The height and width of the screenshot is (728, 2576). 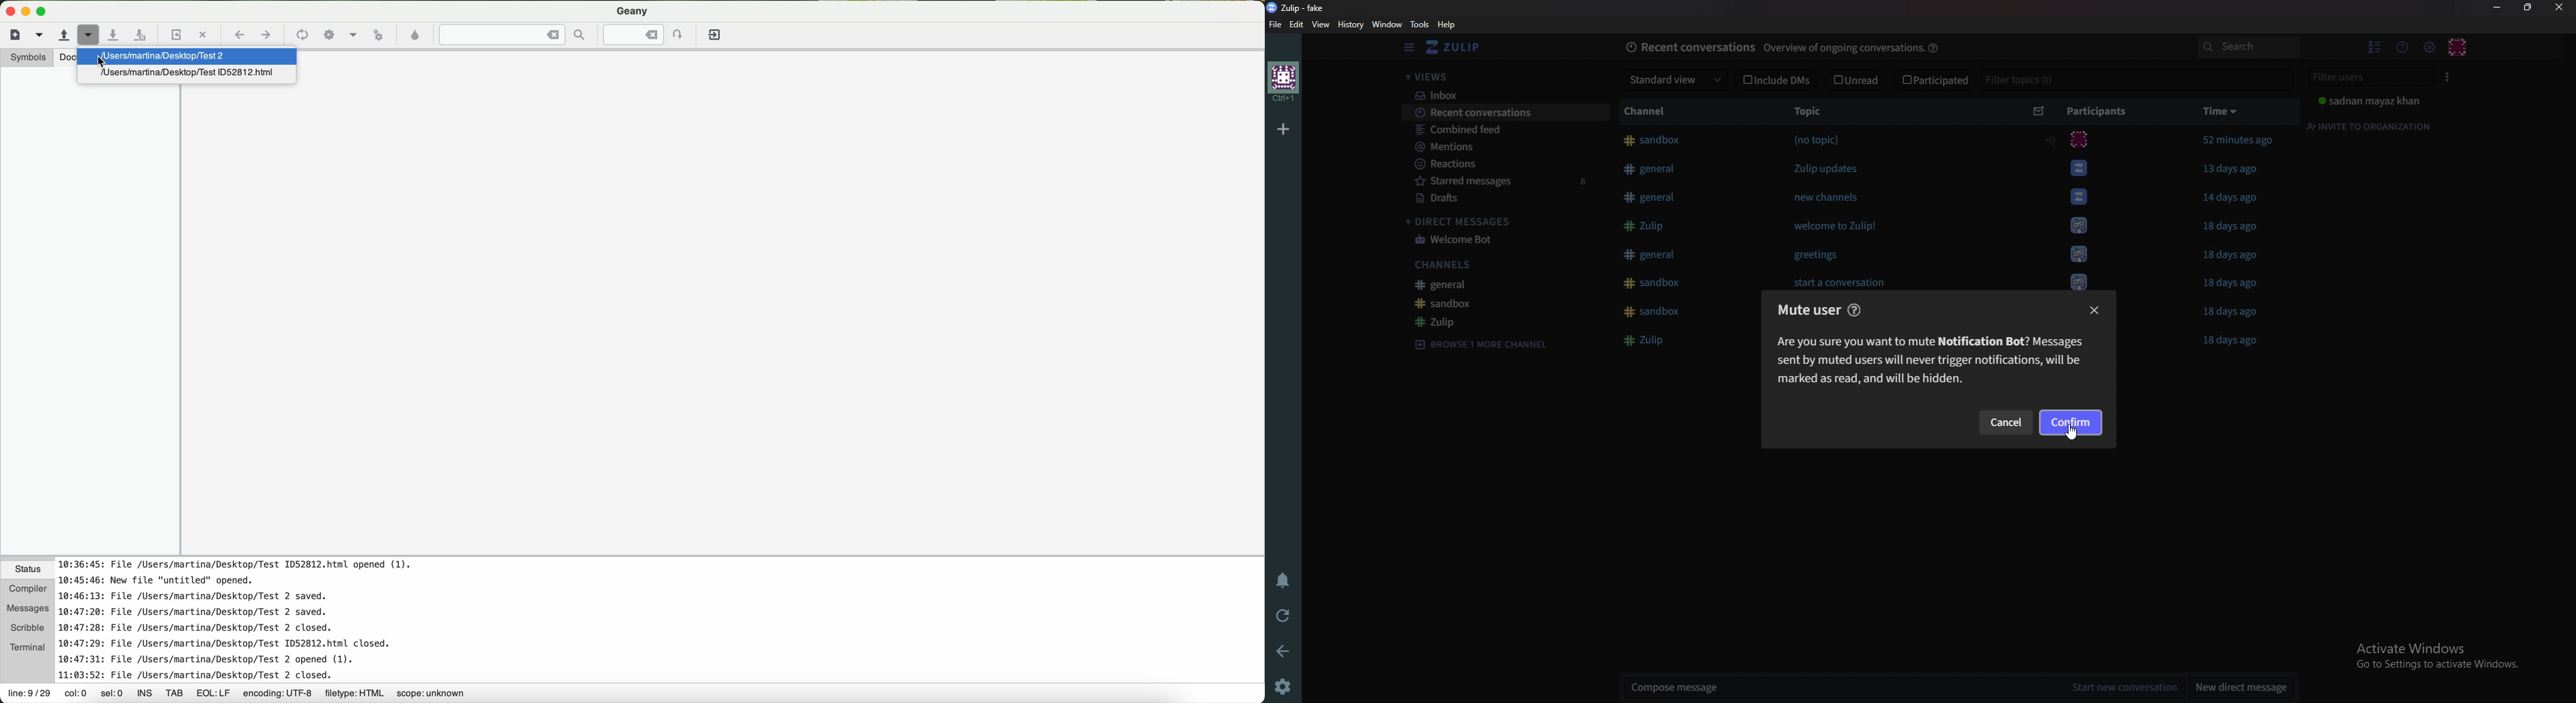 What do you see at coordinates (2239, 140) in the screenshot?
I see `52 minutes ago` at bounding box center [2239, 140].